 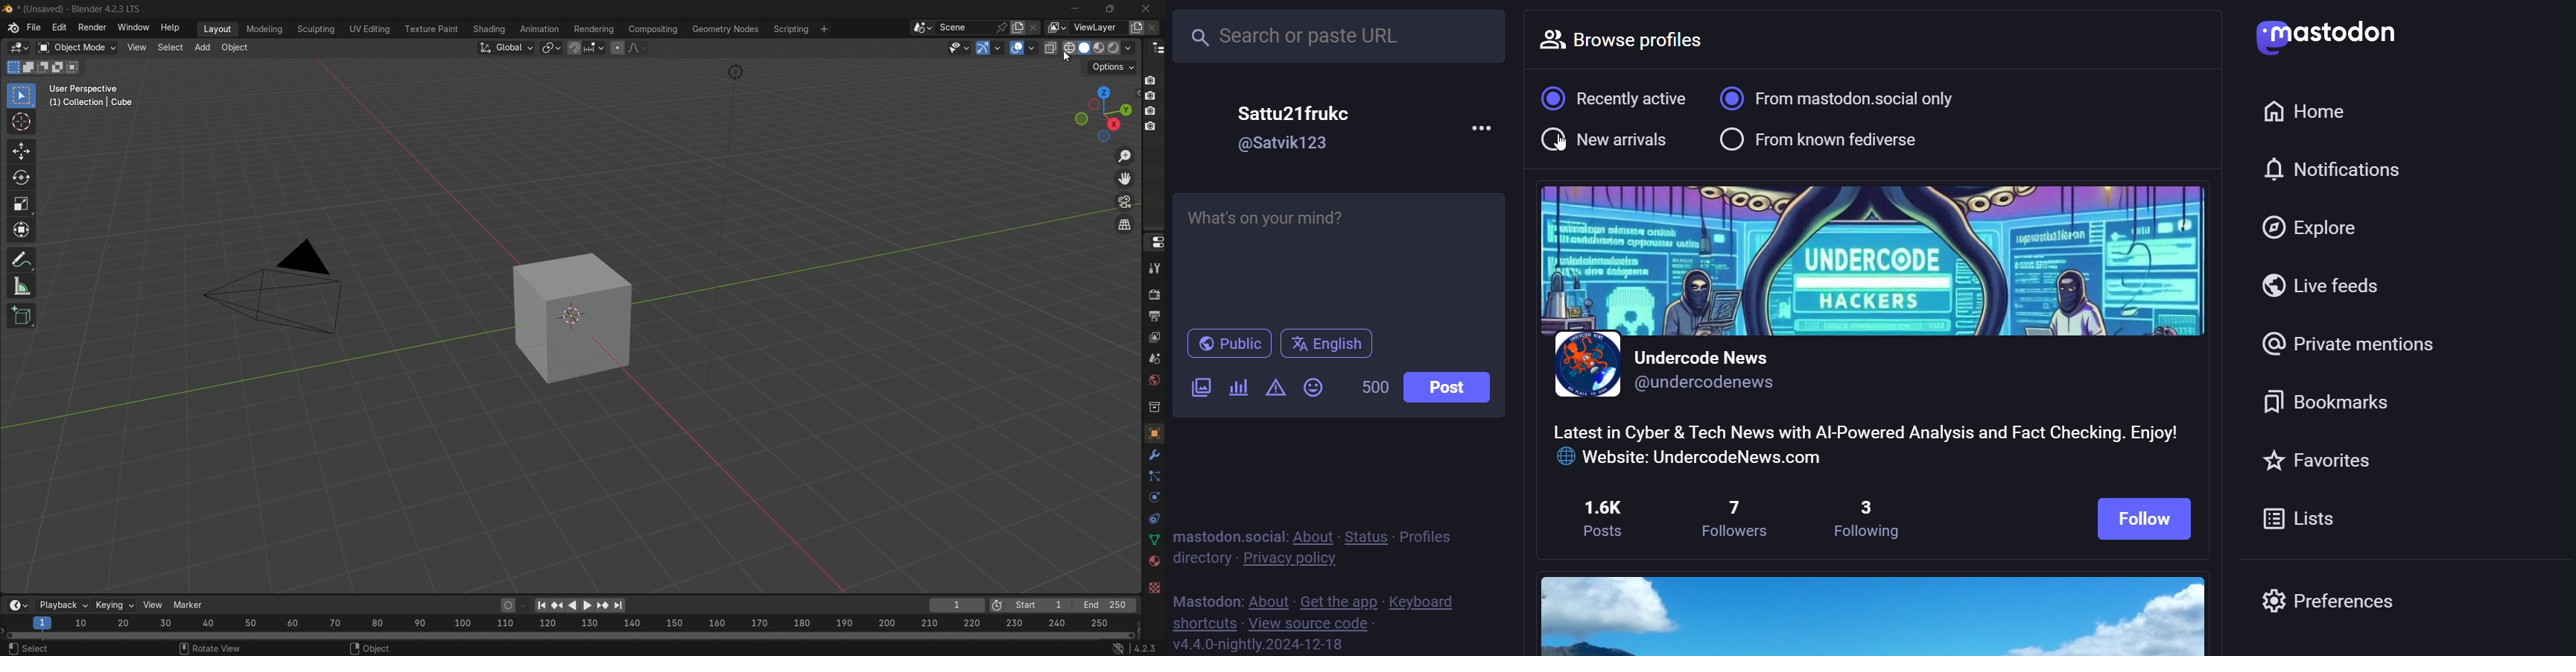 I want to click on select box, so click(x=22, y=95).